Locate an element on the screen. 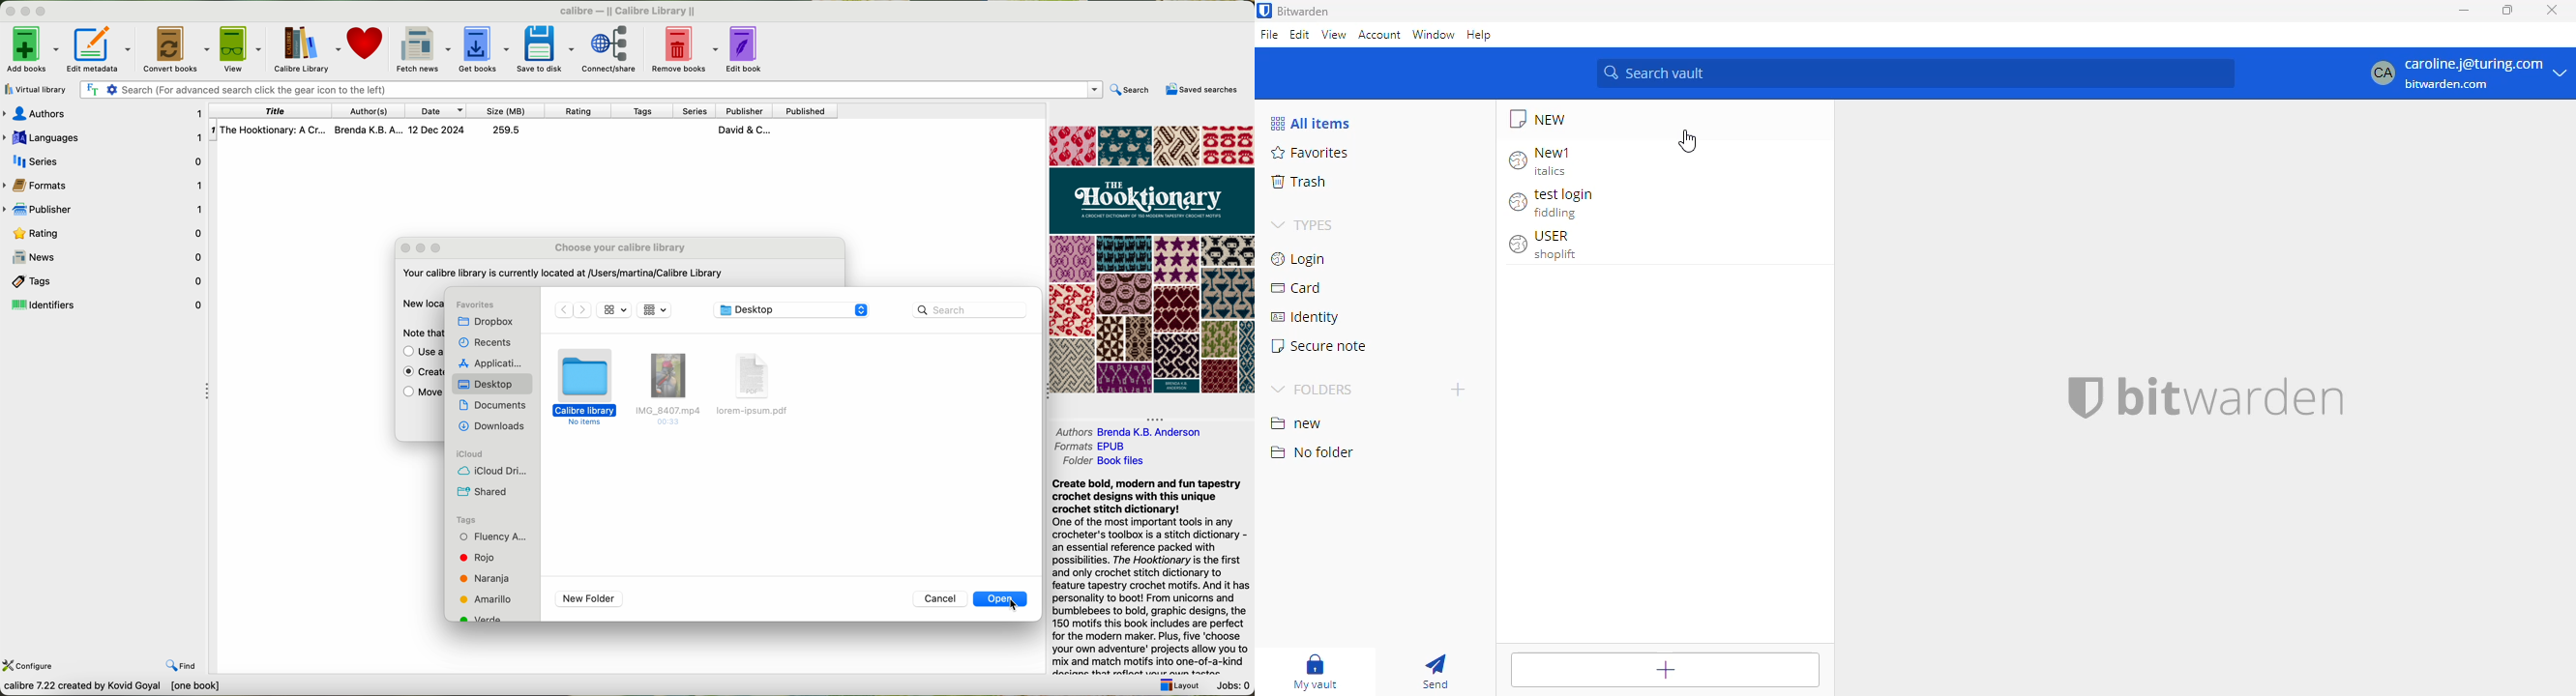  title is located at coordinates (271, 111).